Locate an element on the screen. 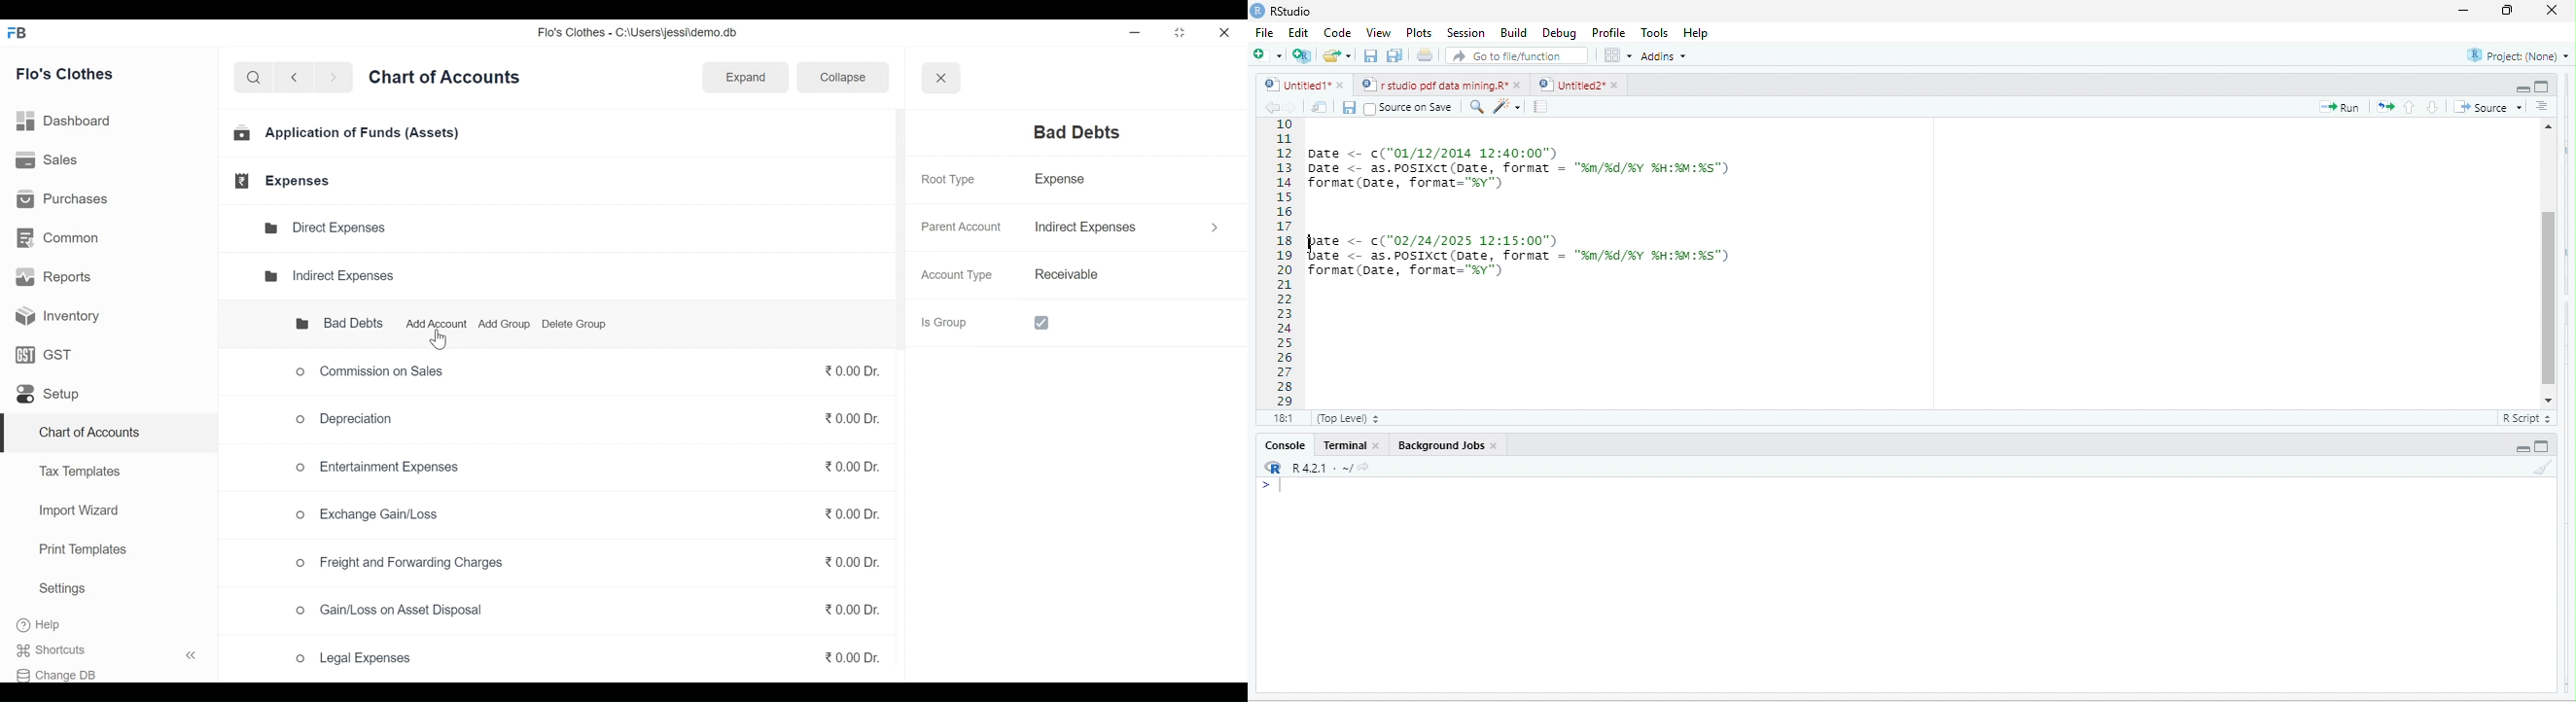 Image resolution: width=2576 pixels, height=728 pixels. ‘Background Jobs is located at coordinates (1439, 446).